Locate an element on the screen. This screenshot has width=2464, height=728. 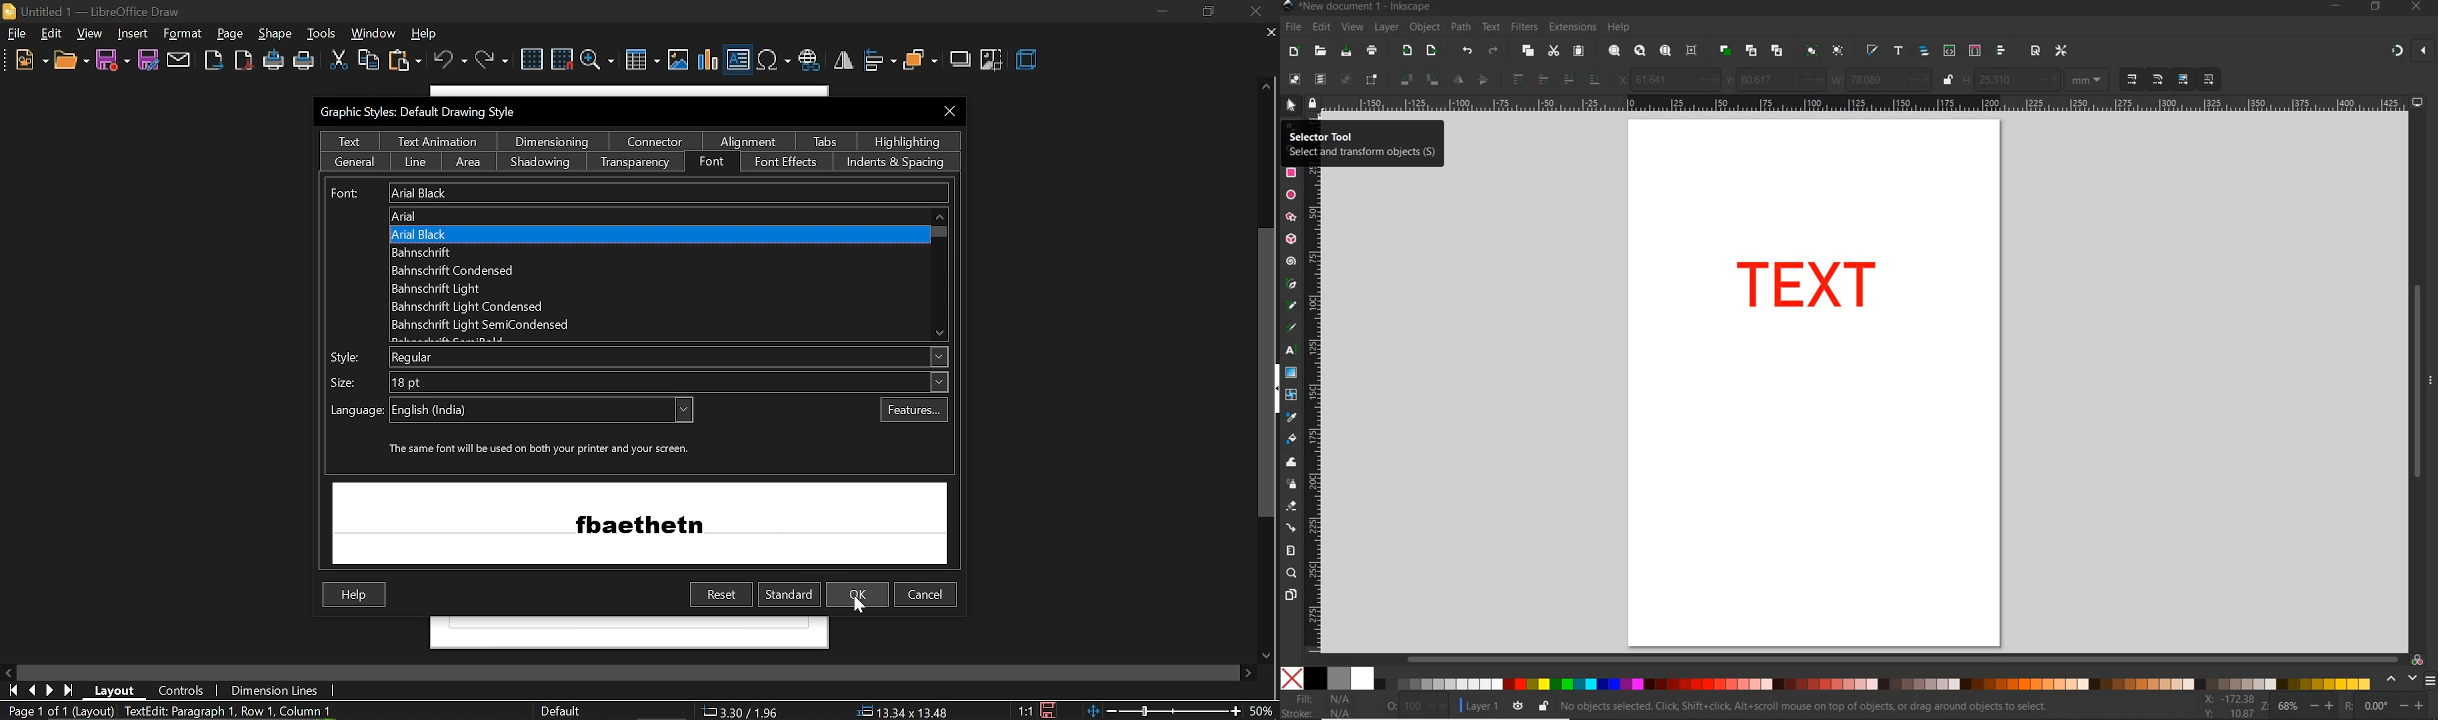
move up is located at coordinates (1267, 88).